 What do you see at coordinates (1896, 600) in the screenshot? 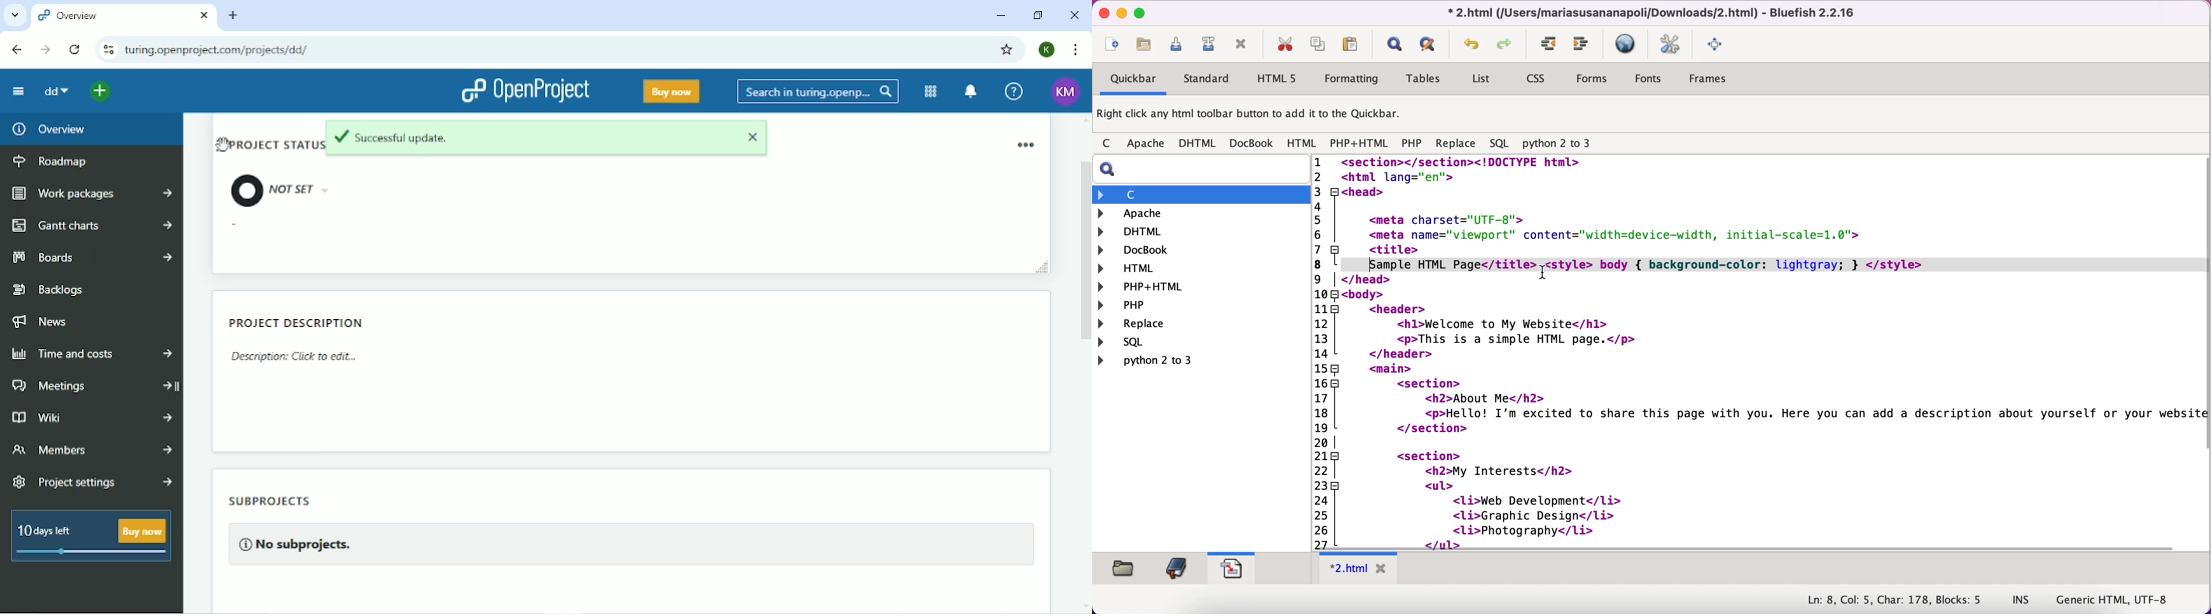
I see `Ln: 8, Col: 5, Char: 178, Blocks: 5` at bounding box center [1896, 600].